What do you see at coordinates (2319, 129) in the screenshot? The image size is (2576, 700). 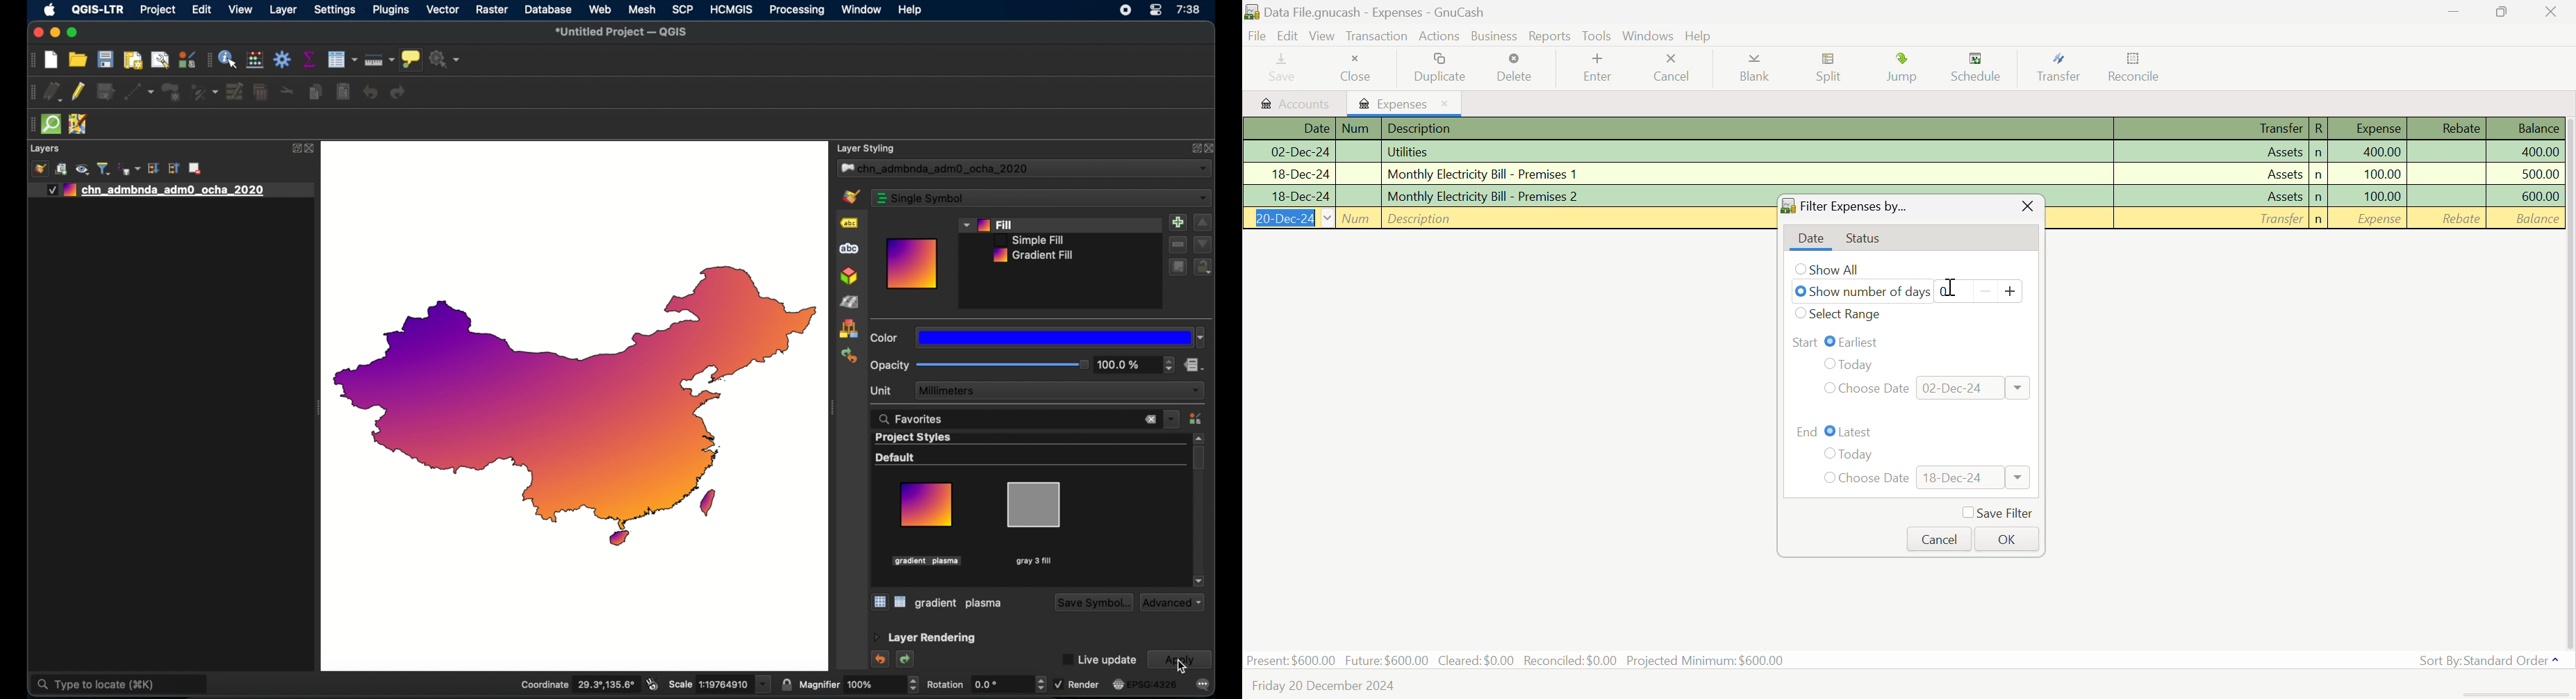 I see `R` at bounding box center [2319, 129].